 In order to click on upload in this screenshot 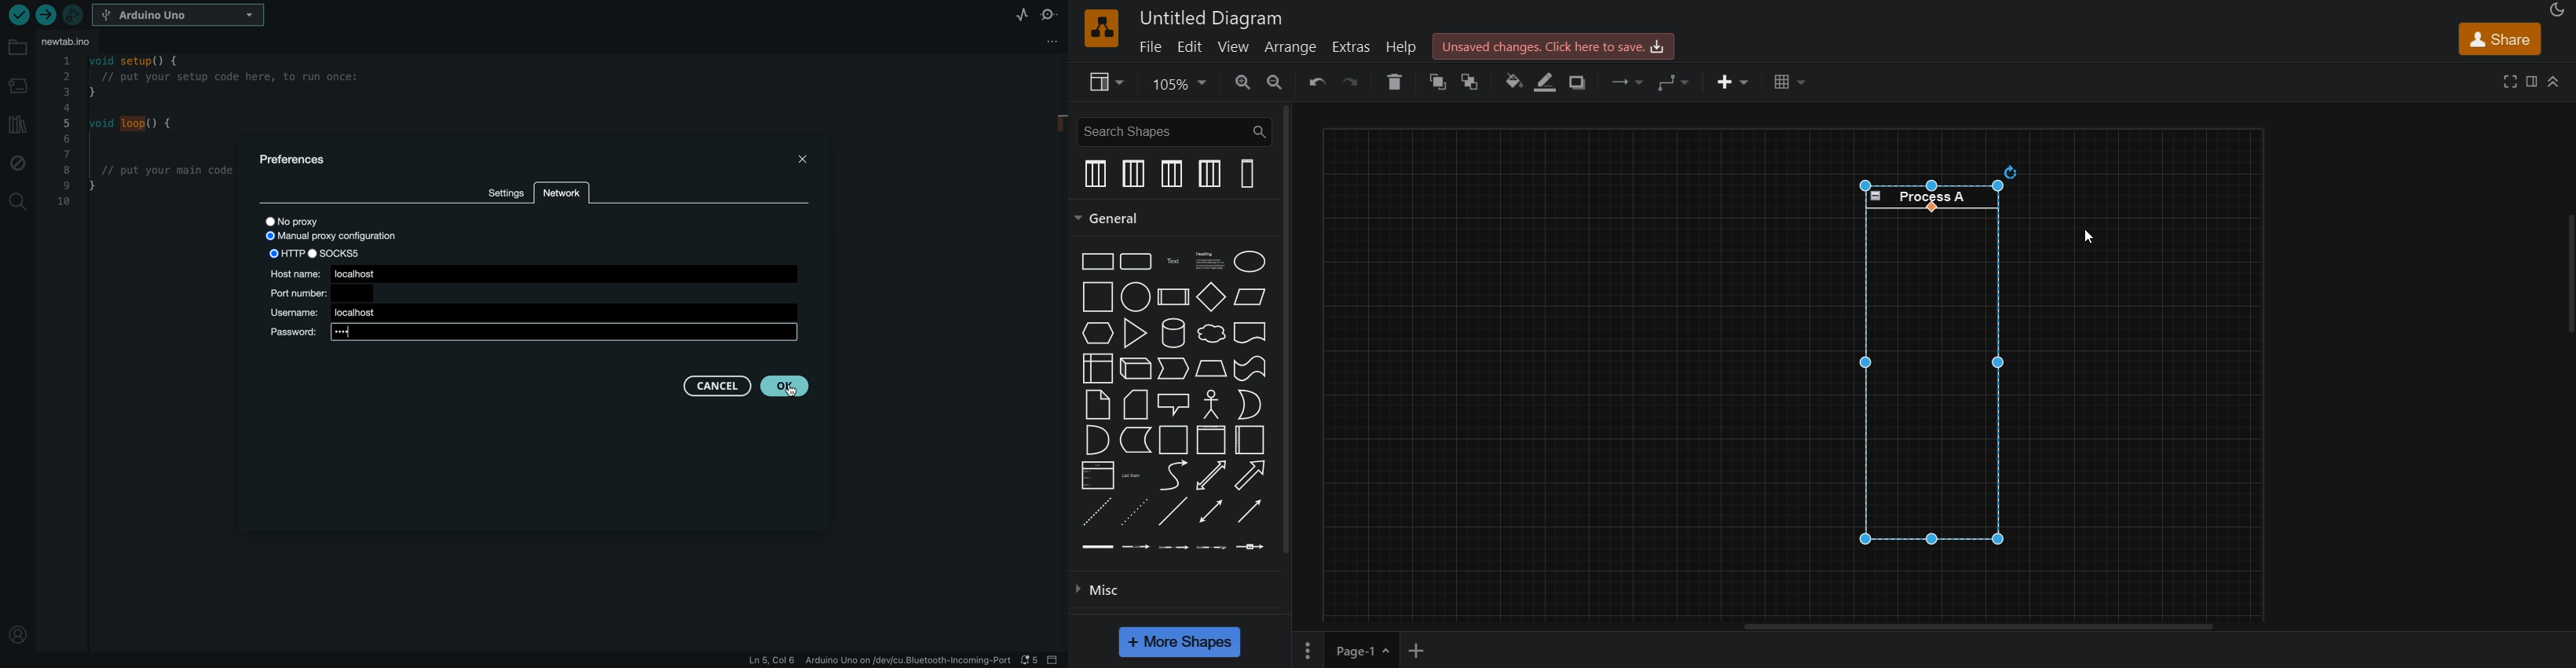, I will do `click(46, 16)`.